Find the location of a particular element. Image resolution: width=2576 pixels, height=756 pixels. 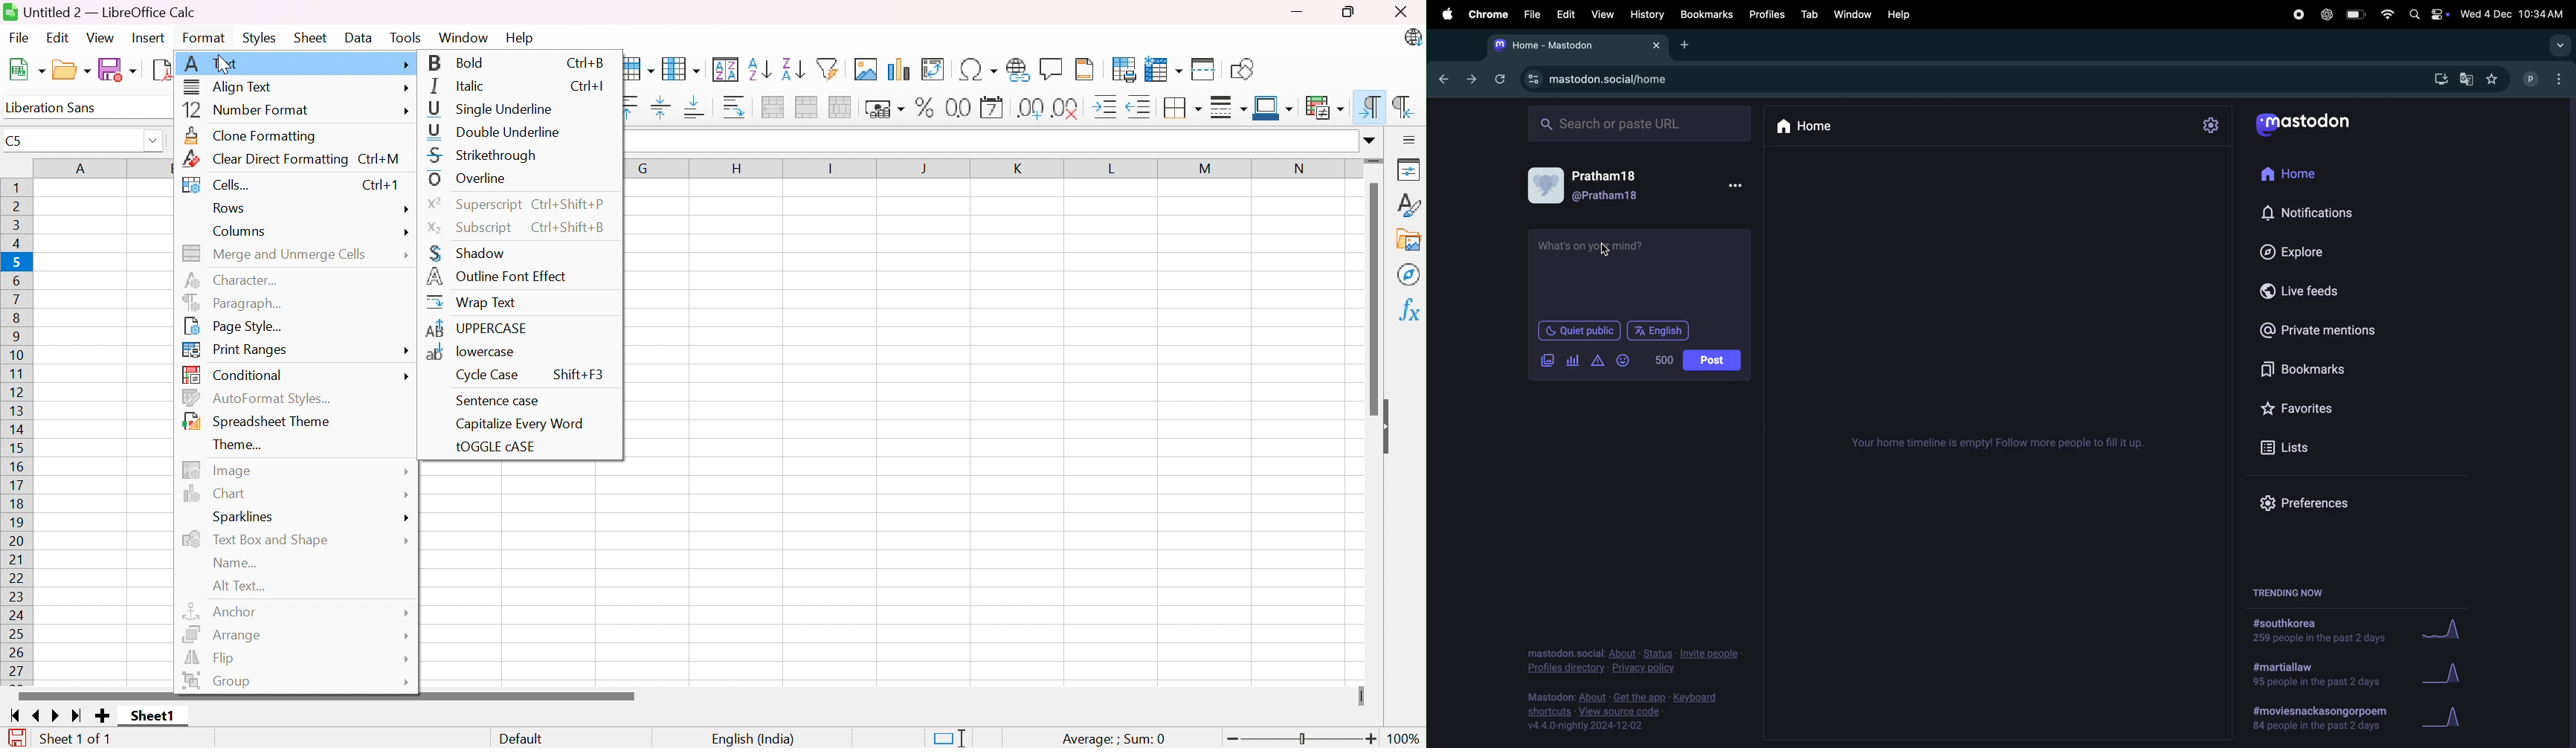

Align Bottom is located at coordinates (698, 109).